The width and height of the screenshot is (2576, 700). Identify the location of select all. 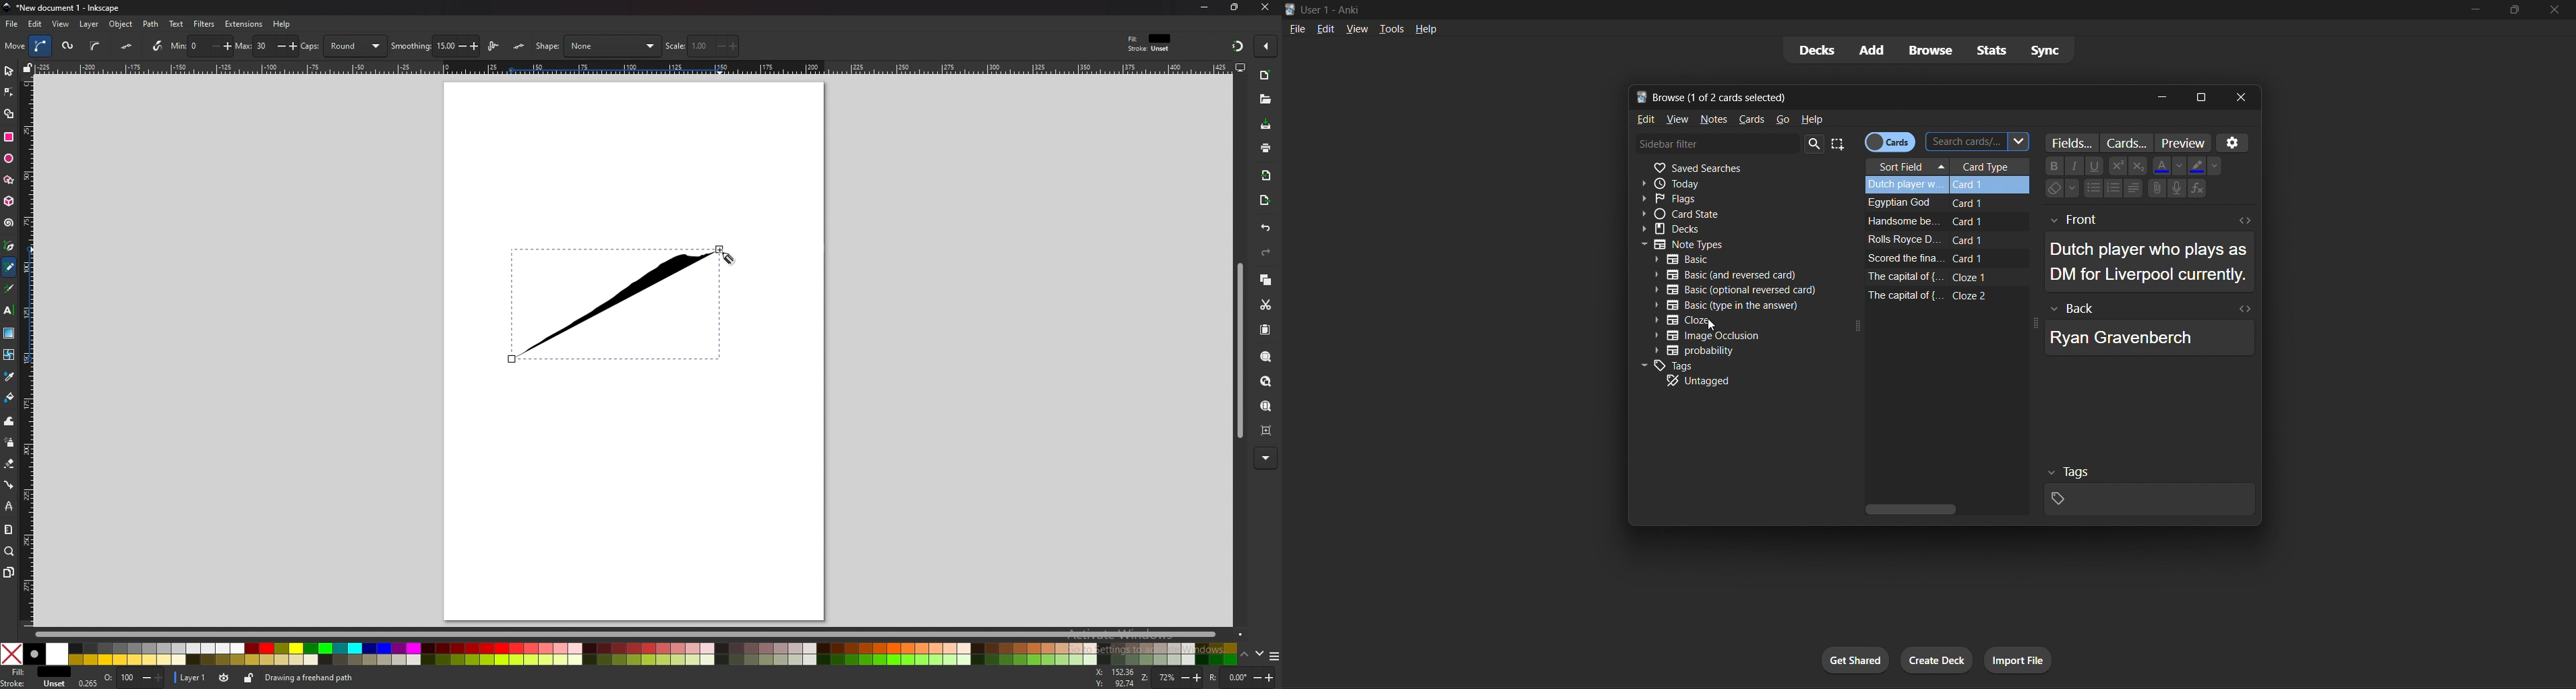
(1843, 144).